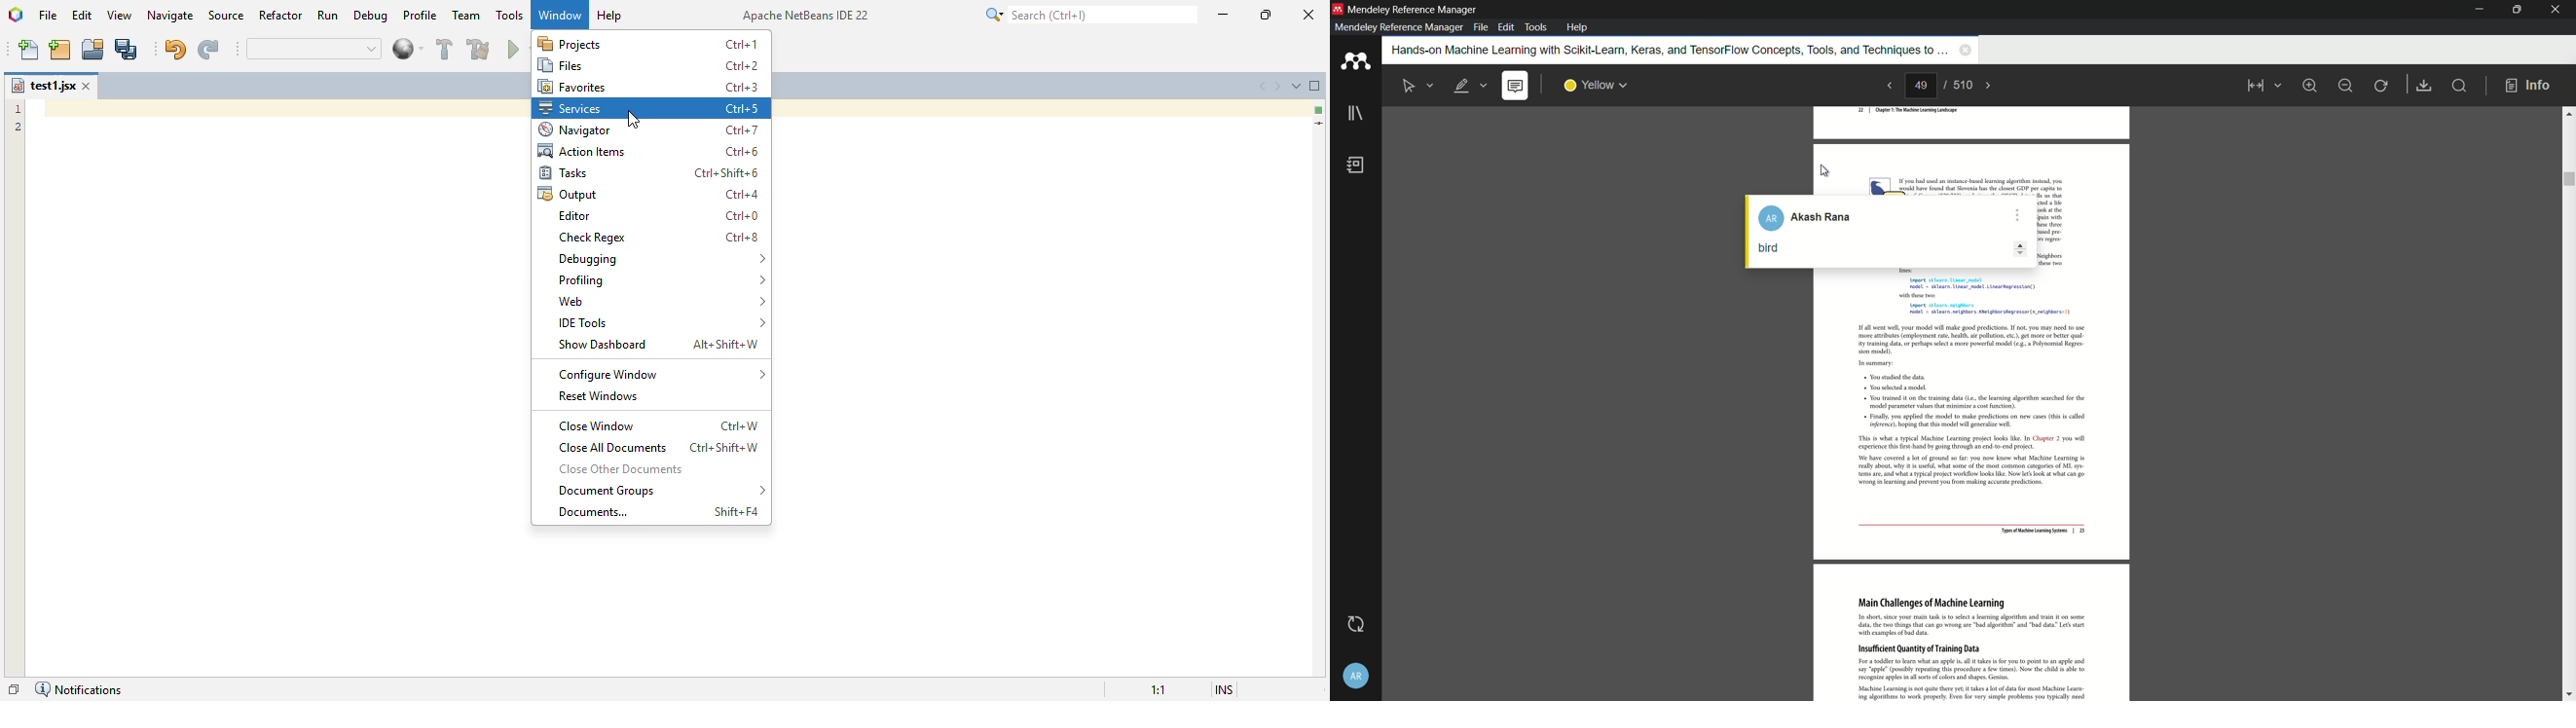 The height and width of the screenshot is (728, 2576). What do you see at coordinates (1963, 51) in the screenshot?
I see `close book` at bounding box center [1963, 51].